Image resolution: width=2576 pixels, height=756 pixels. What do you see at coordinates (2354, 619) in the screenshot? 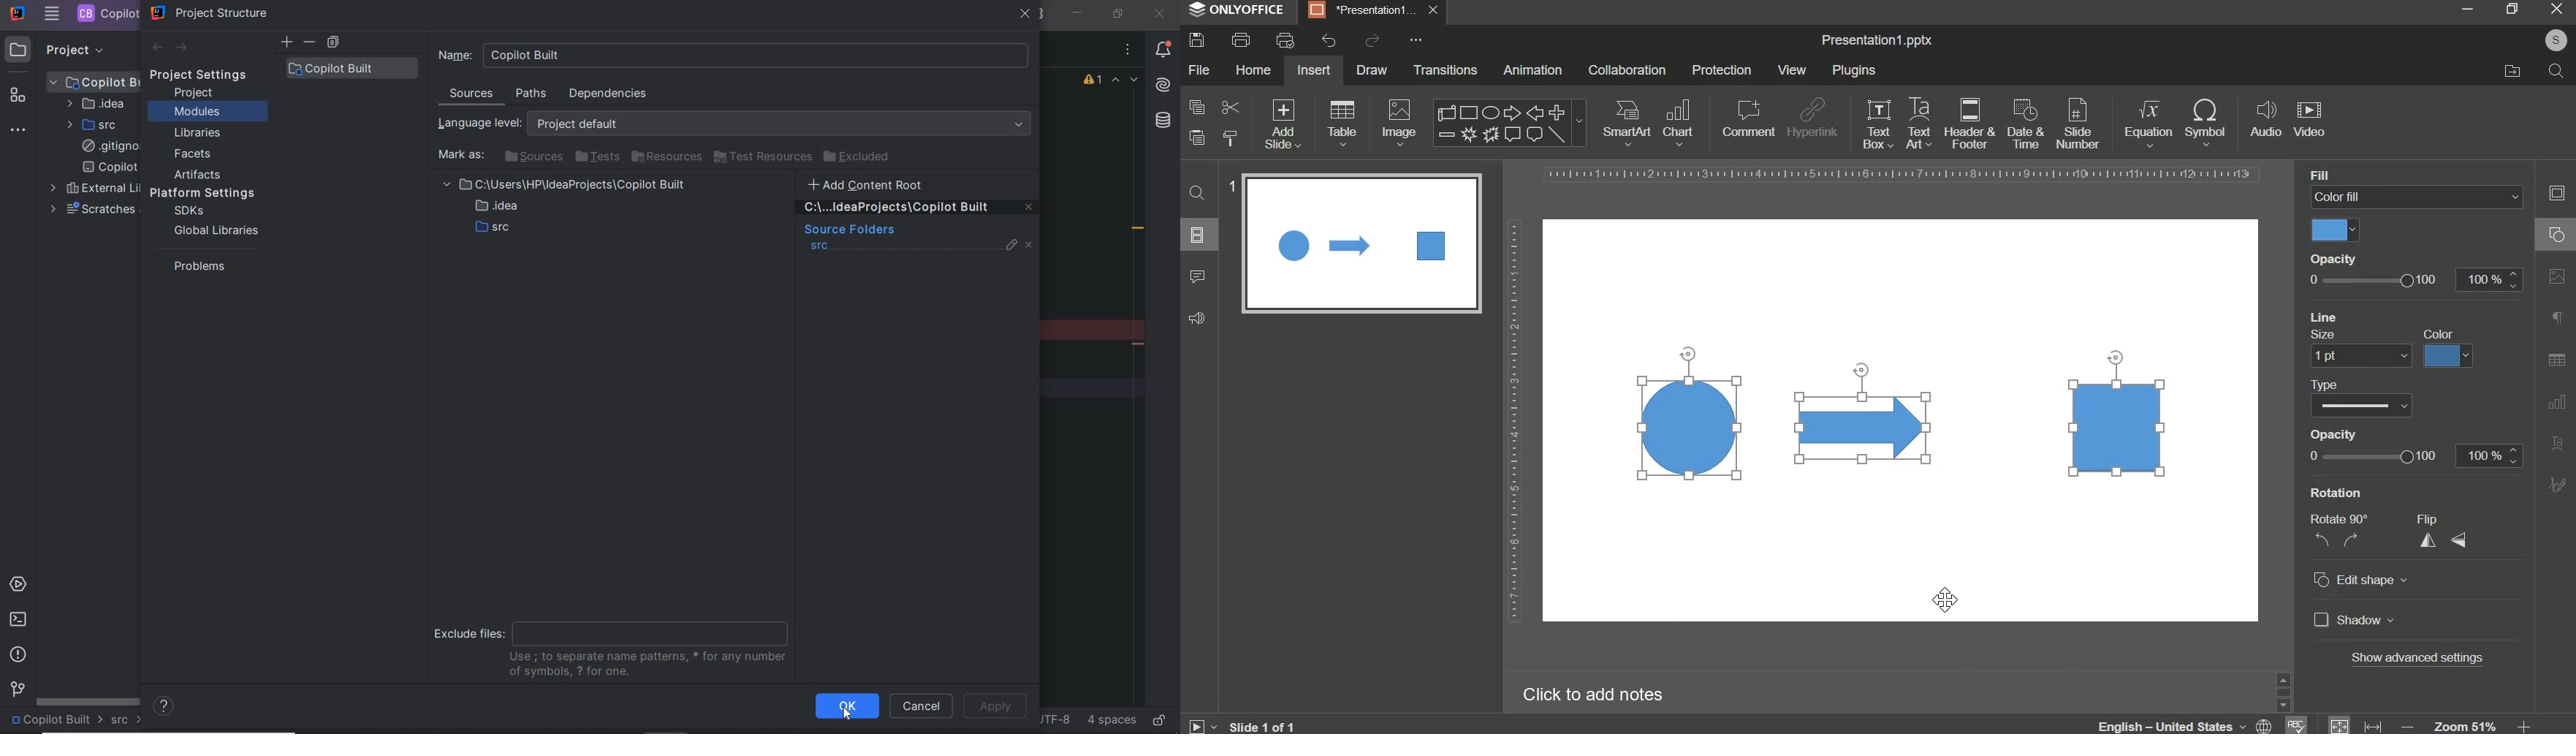
I see `shadow` at bounding box center [2354, 619].